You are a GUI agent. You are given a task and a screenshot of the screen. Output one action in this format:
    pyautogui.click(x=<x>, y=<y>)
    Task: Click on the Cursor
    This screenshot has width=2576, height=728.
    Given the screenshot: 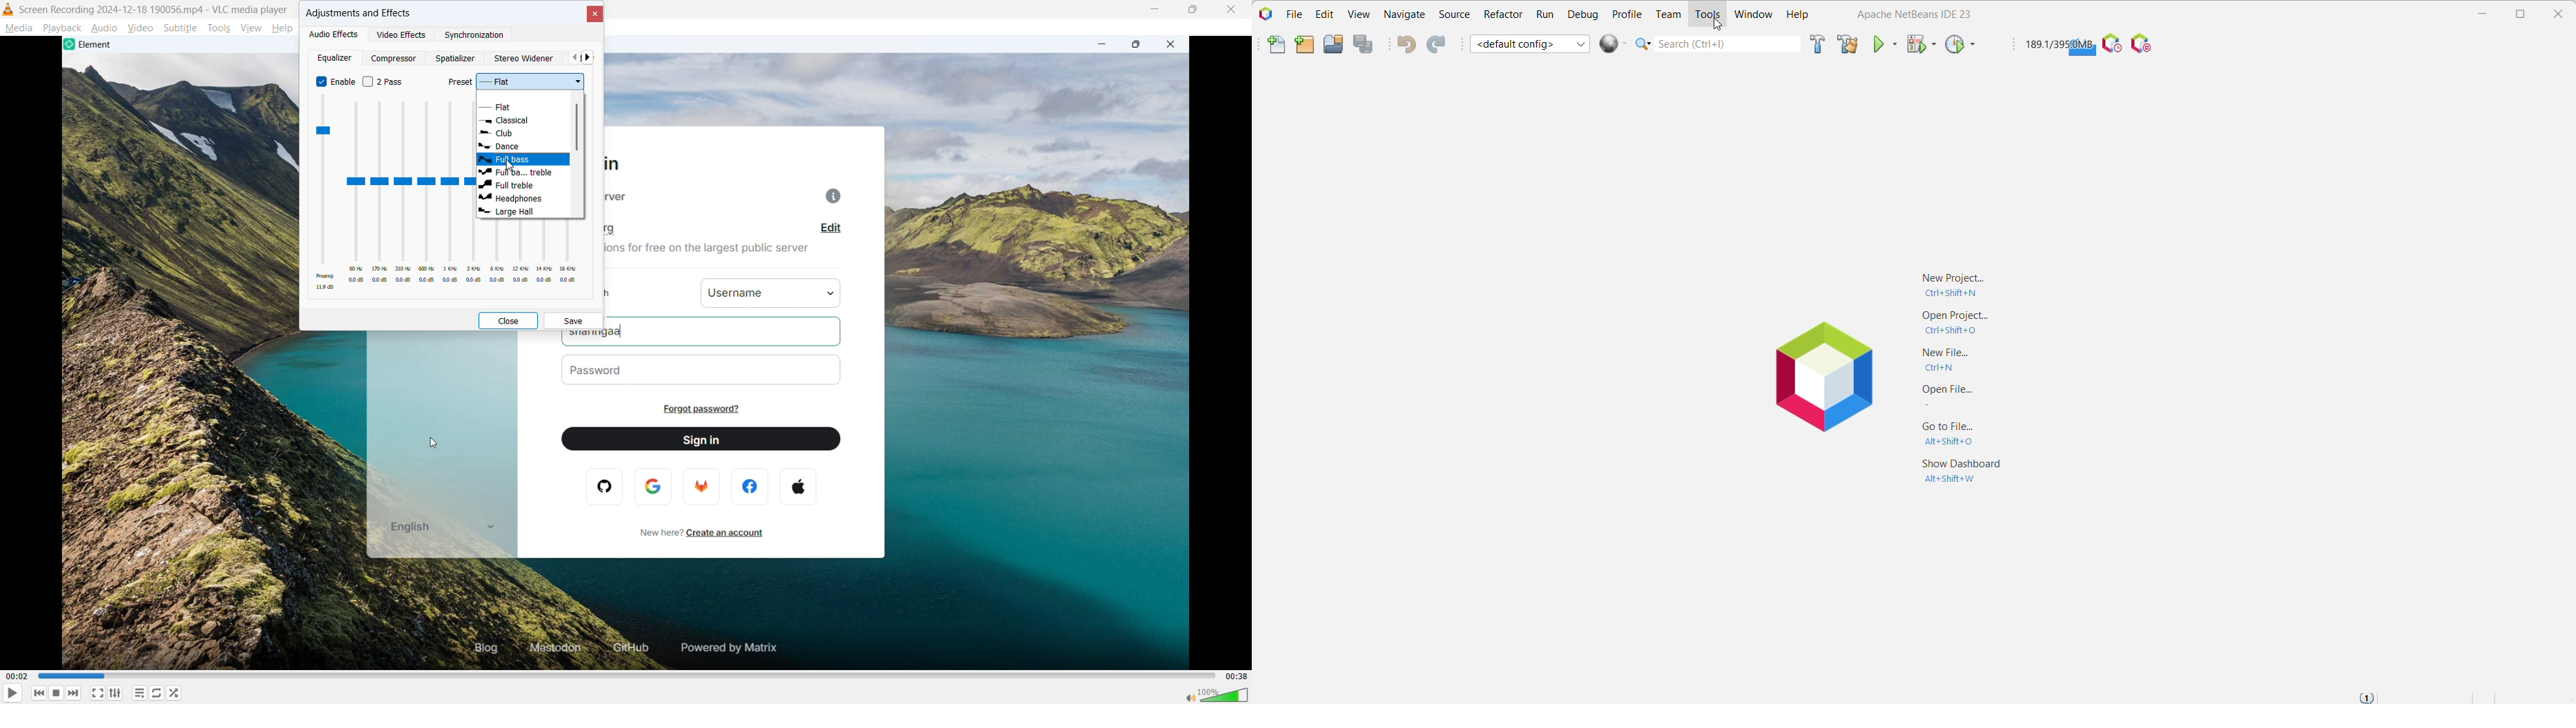 What is the action you would take?
    pyautogui.click(x=512, y=165)
    